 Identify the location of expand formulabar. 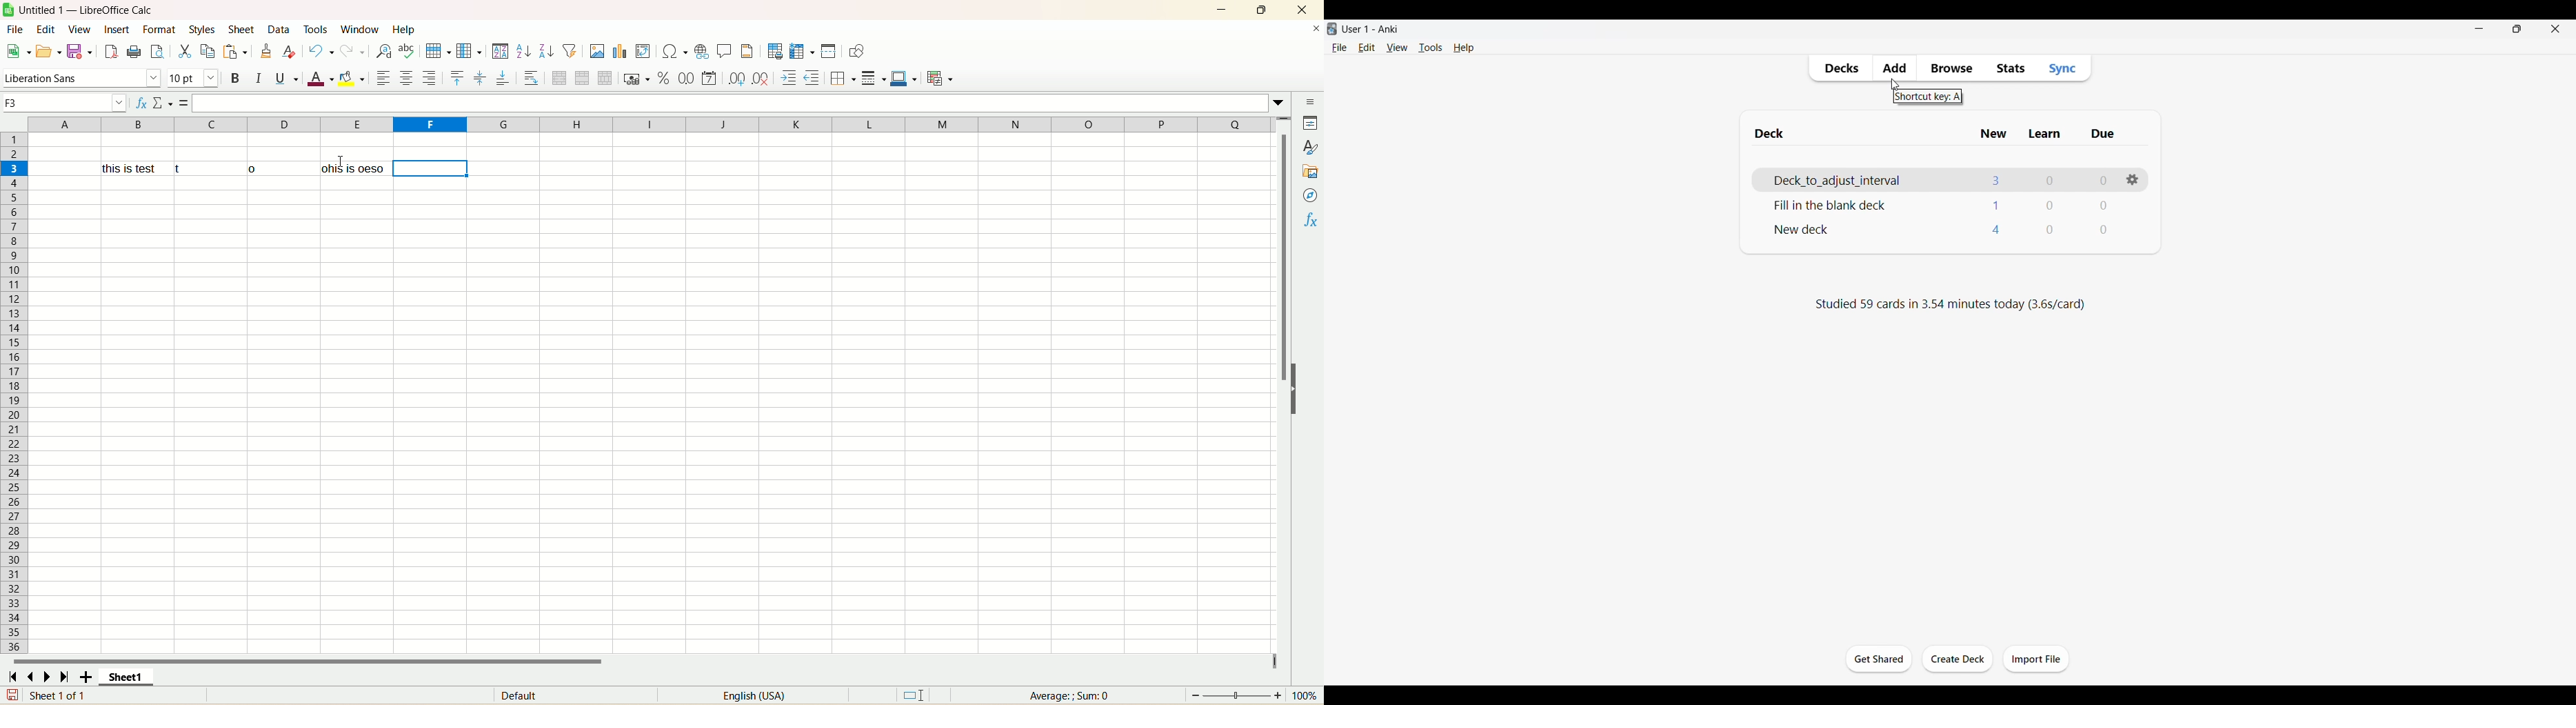
(1280, 105).